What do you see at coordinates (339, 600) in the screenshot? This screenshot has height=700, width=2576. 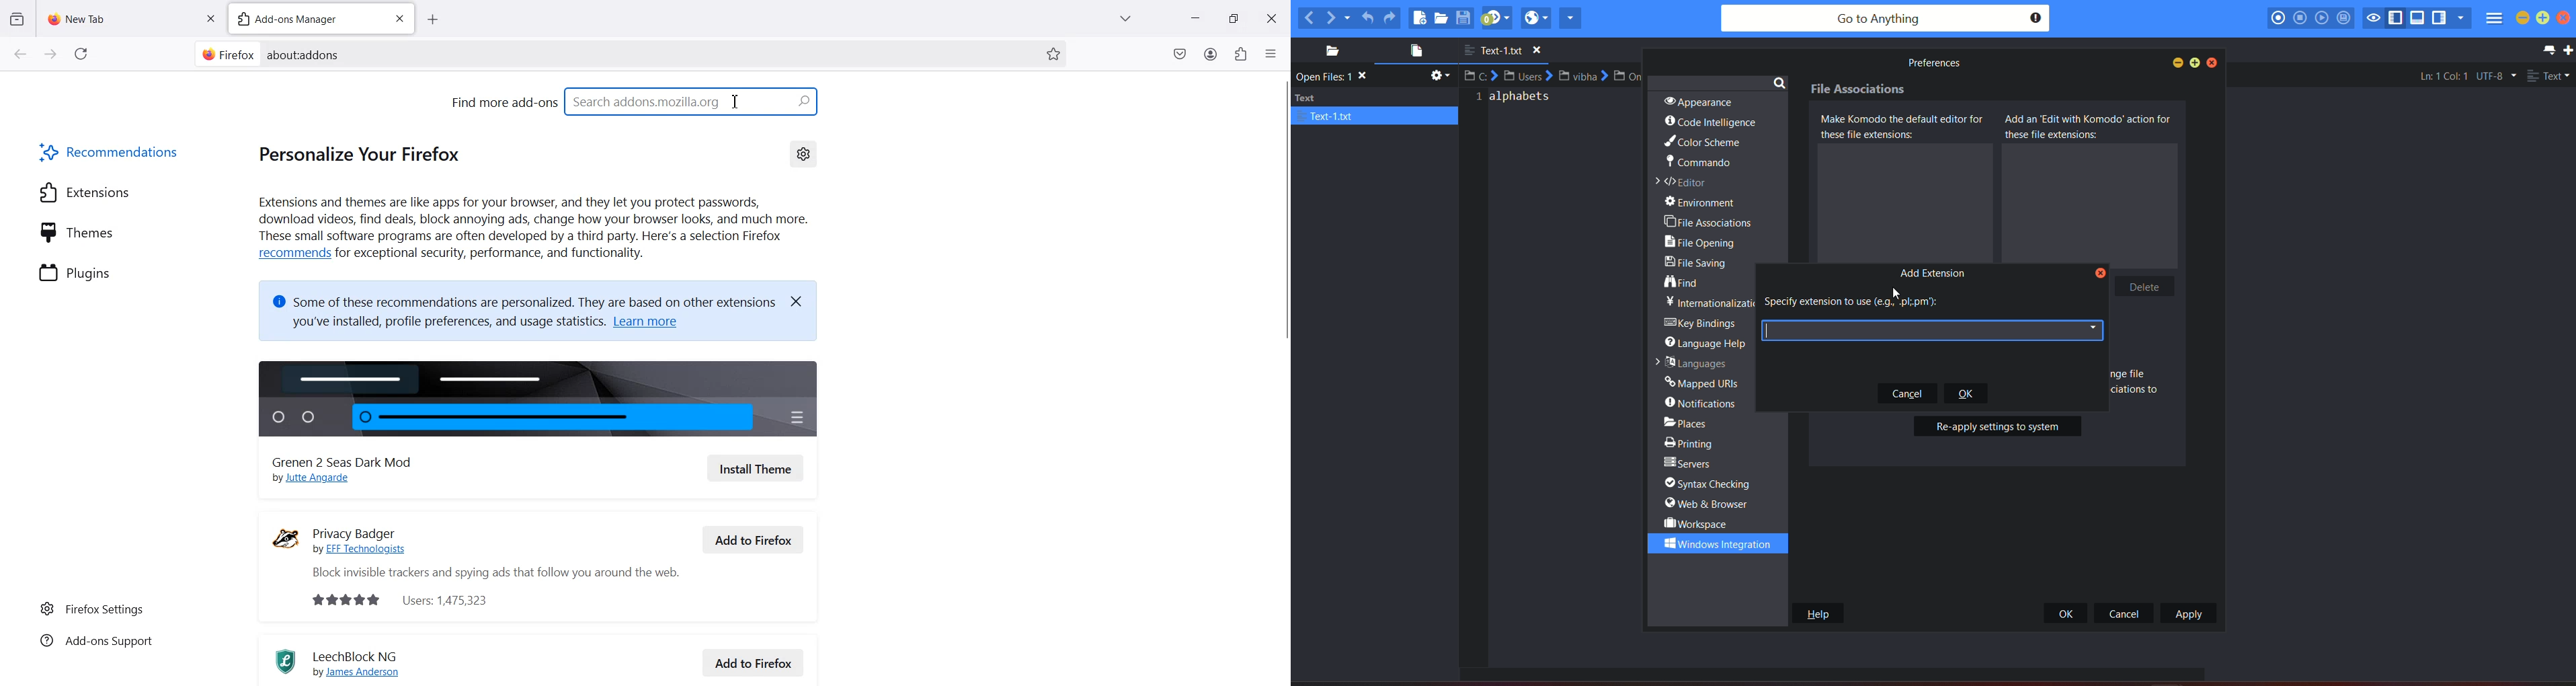 I see `rating` at bounding box center [339, 600].